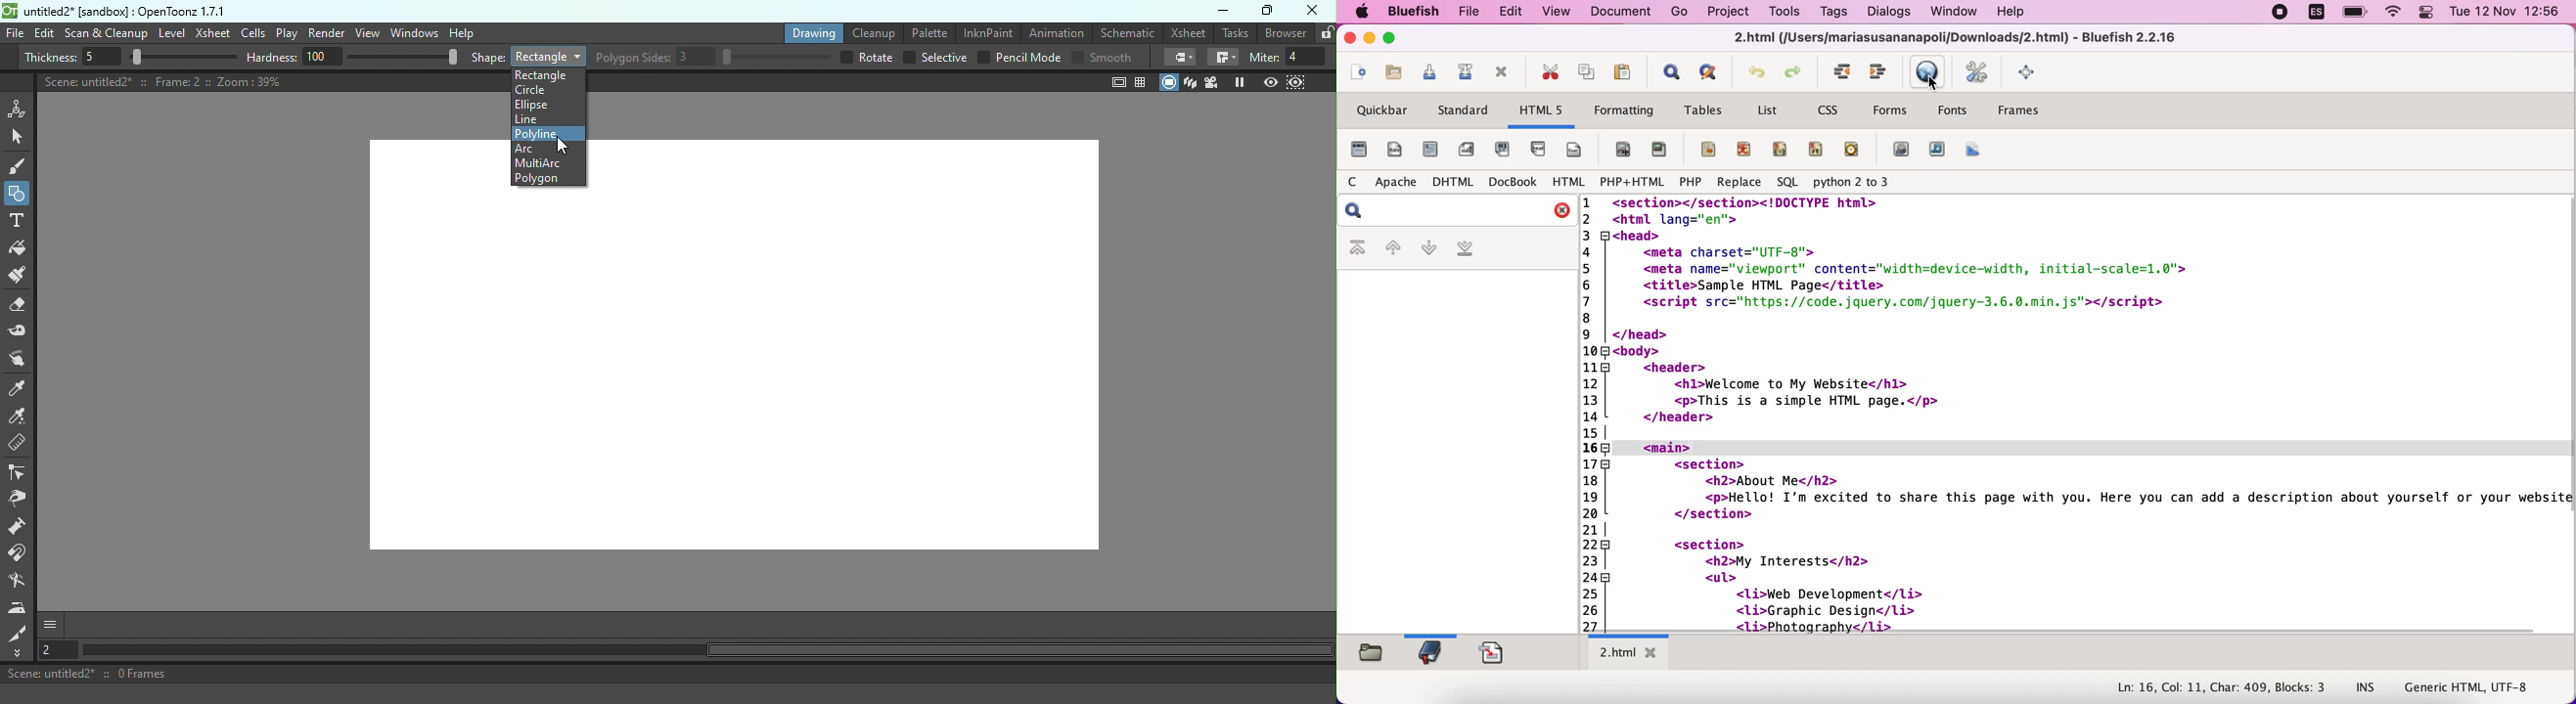 This screenshot has width=2576, height=728. I want to click on battery, so click(2354, 12).